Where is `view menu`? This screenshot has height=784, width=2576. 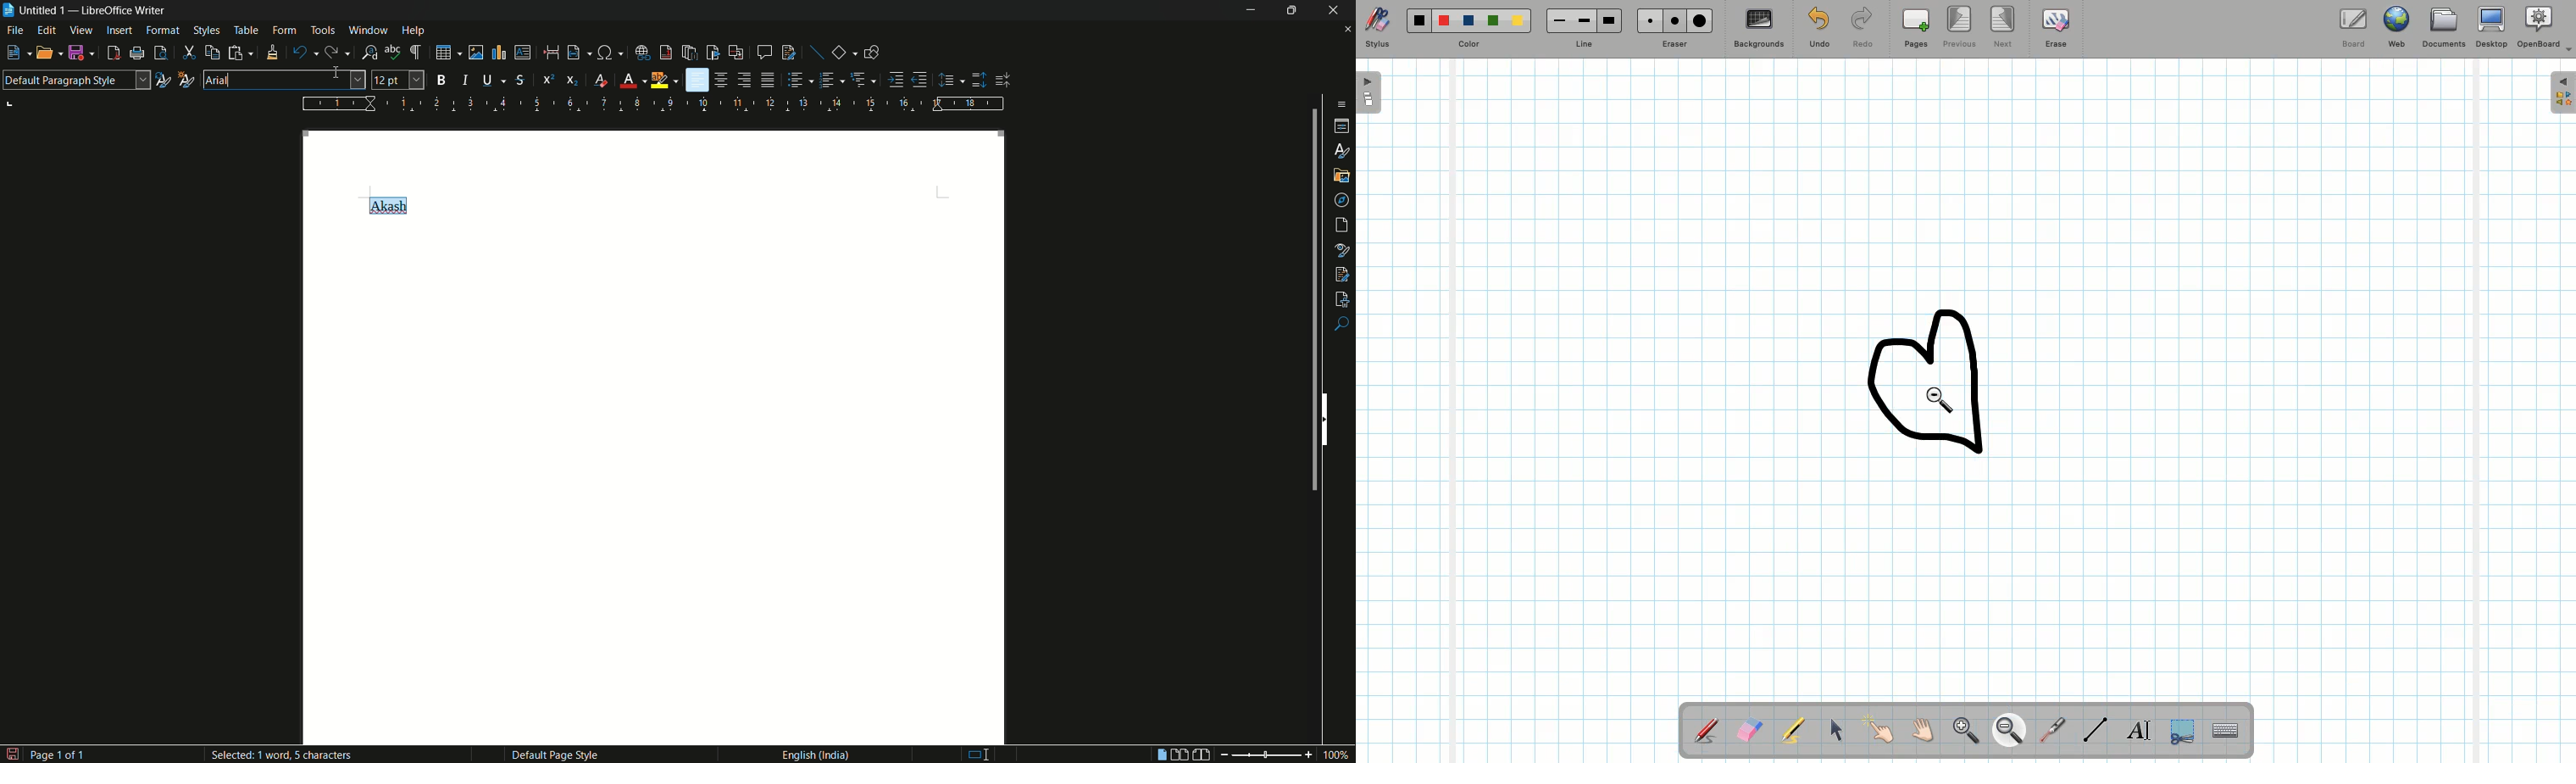 view menu is located at coordinates (81, 30).